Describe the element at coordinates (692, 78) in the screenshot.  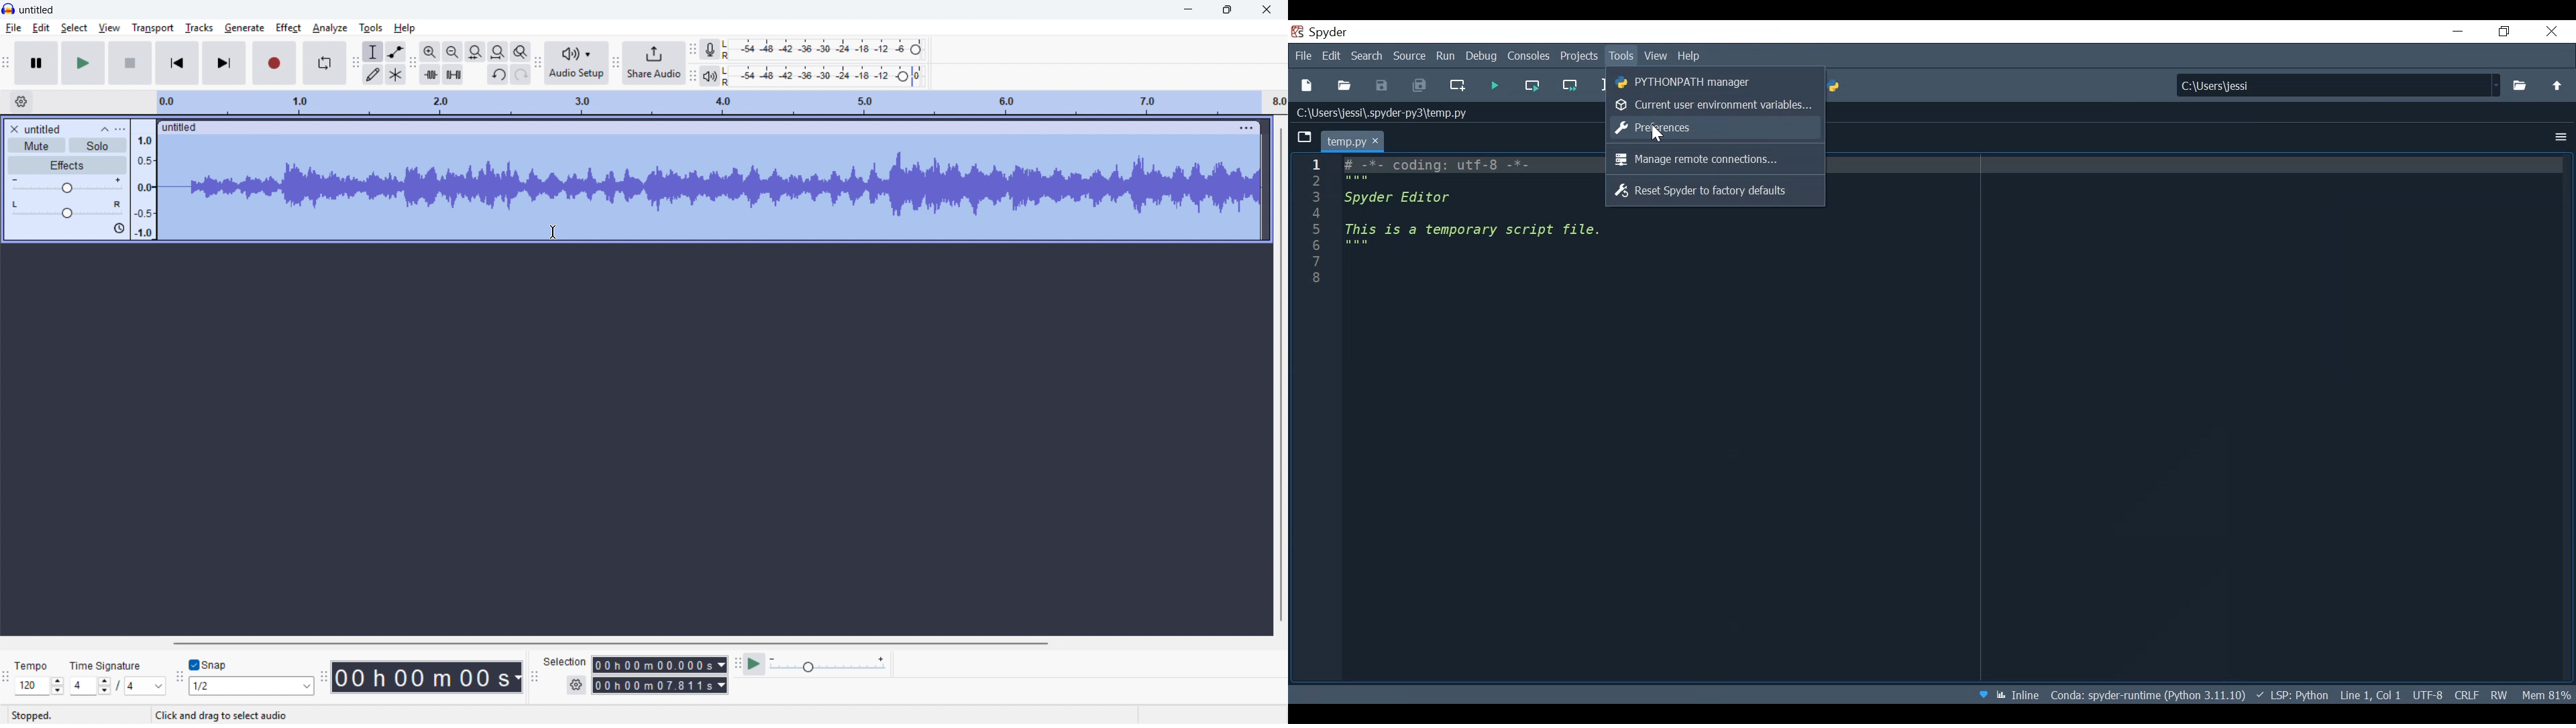
I see `Playback metre toolbar ` at that location.